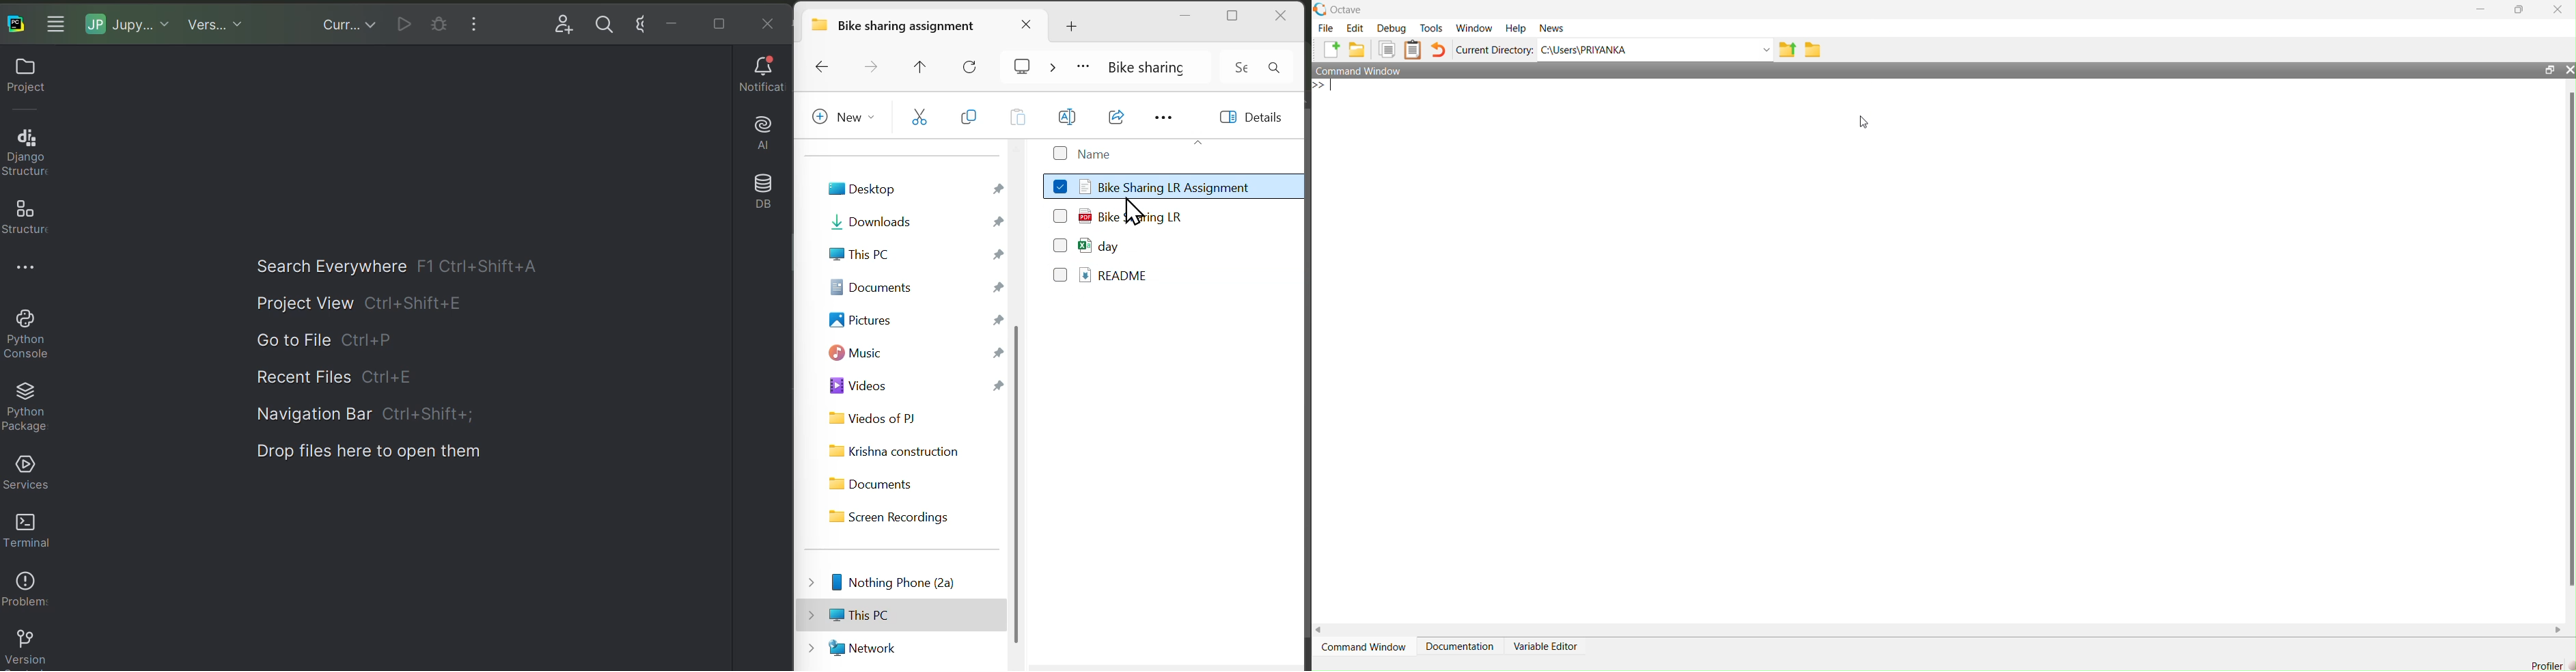 The height and width of the screenshot is (672, 2576). I want to click on minimise, so click(1187, 16).